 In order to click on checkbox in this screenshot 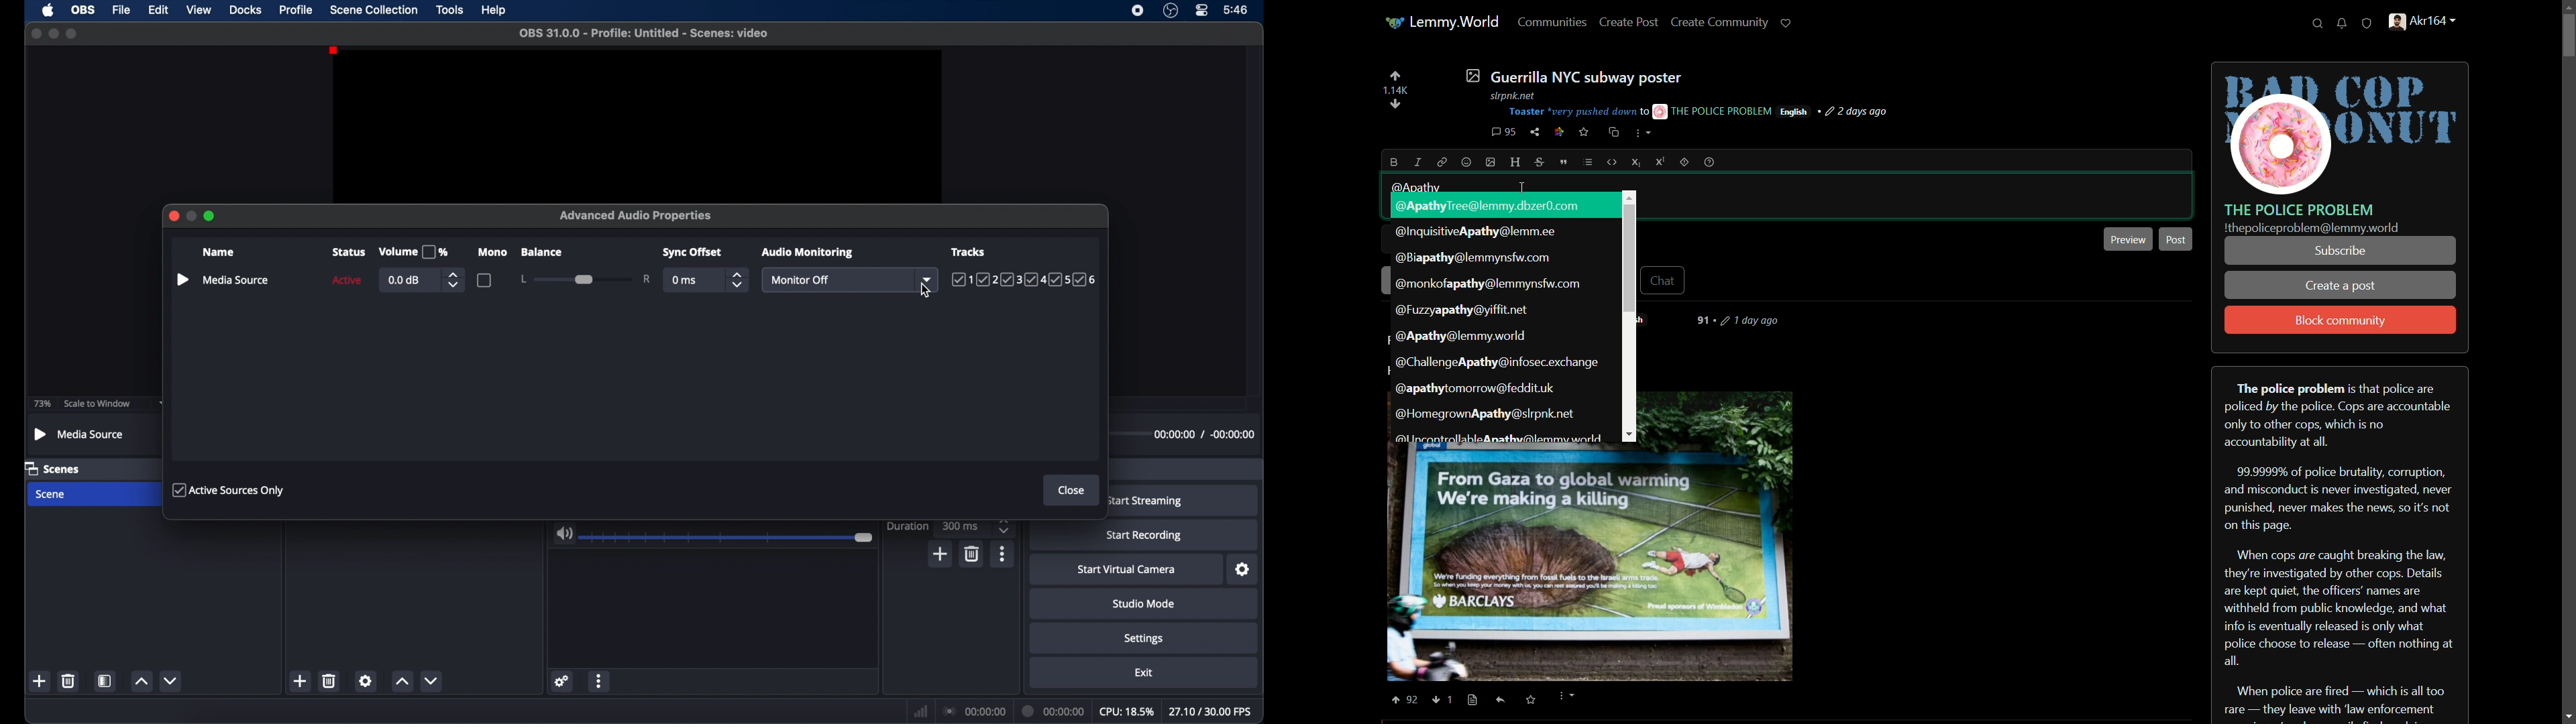, I will do `click(484, 280)`.